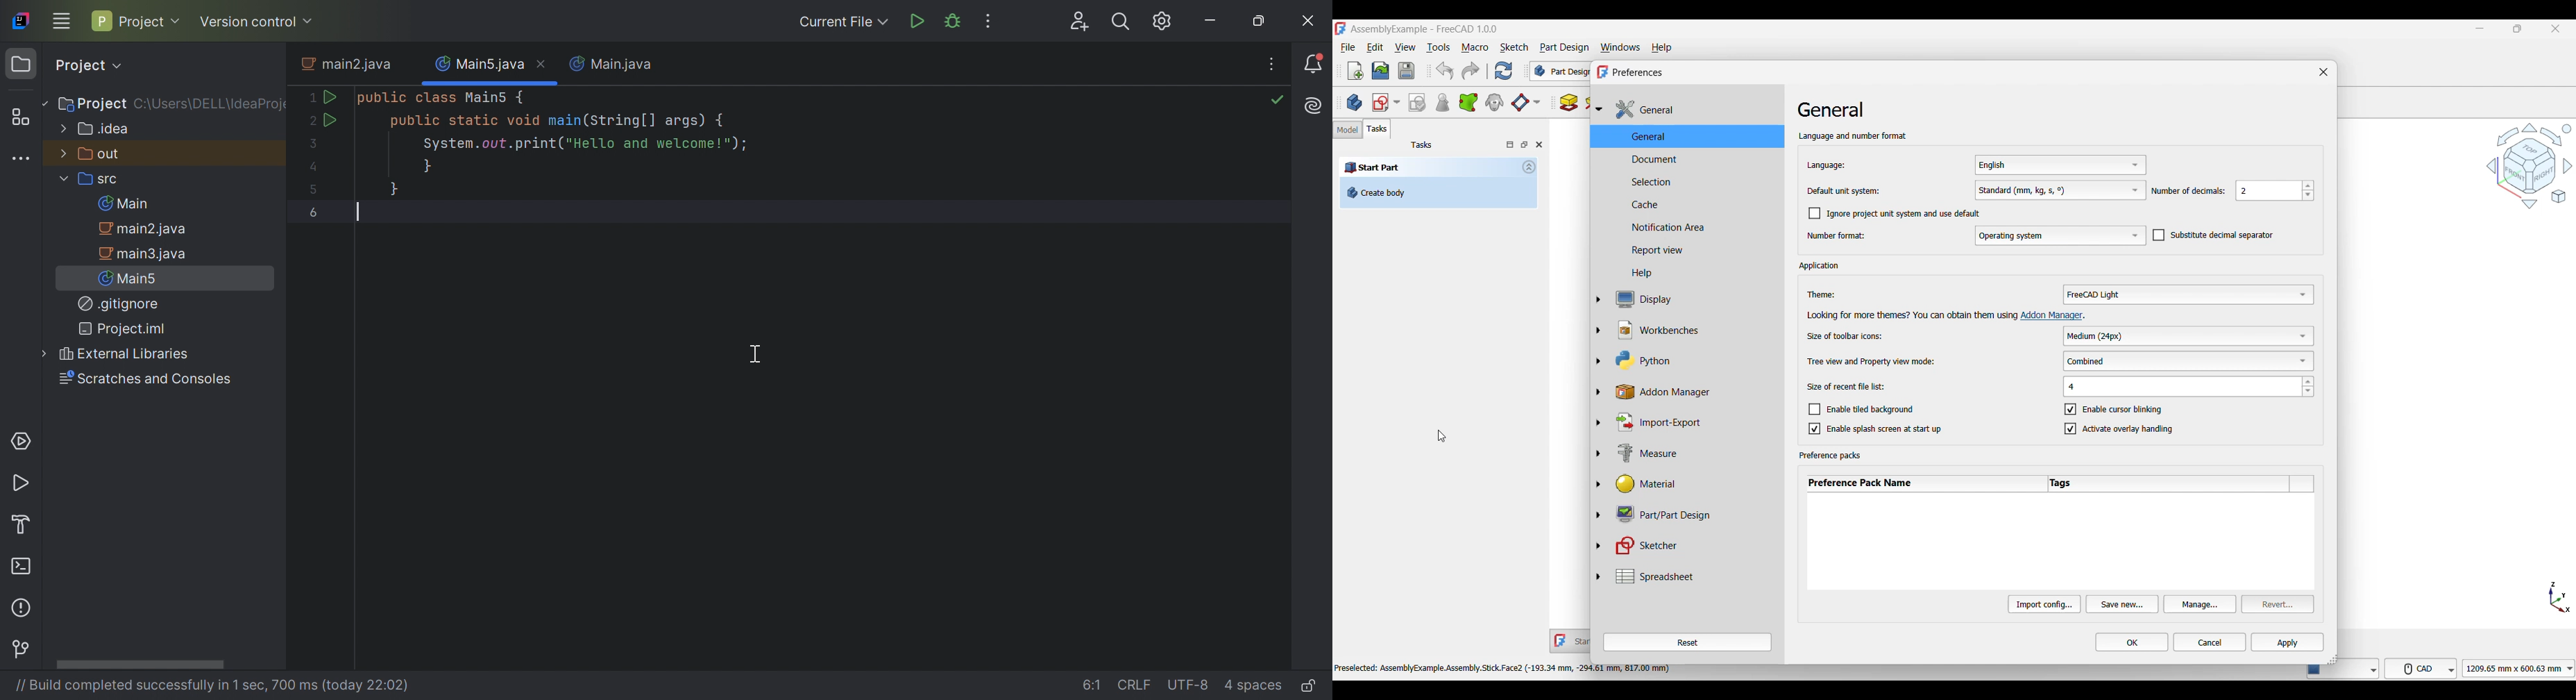  Describe the element at coordinates (1910, 315) in the screenshot. I see `Looking for more themes? You can obtain them using` at that location.